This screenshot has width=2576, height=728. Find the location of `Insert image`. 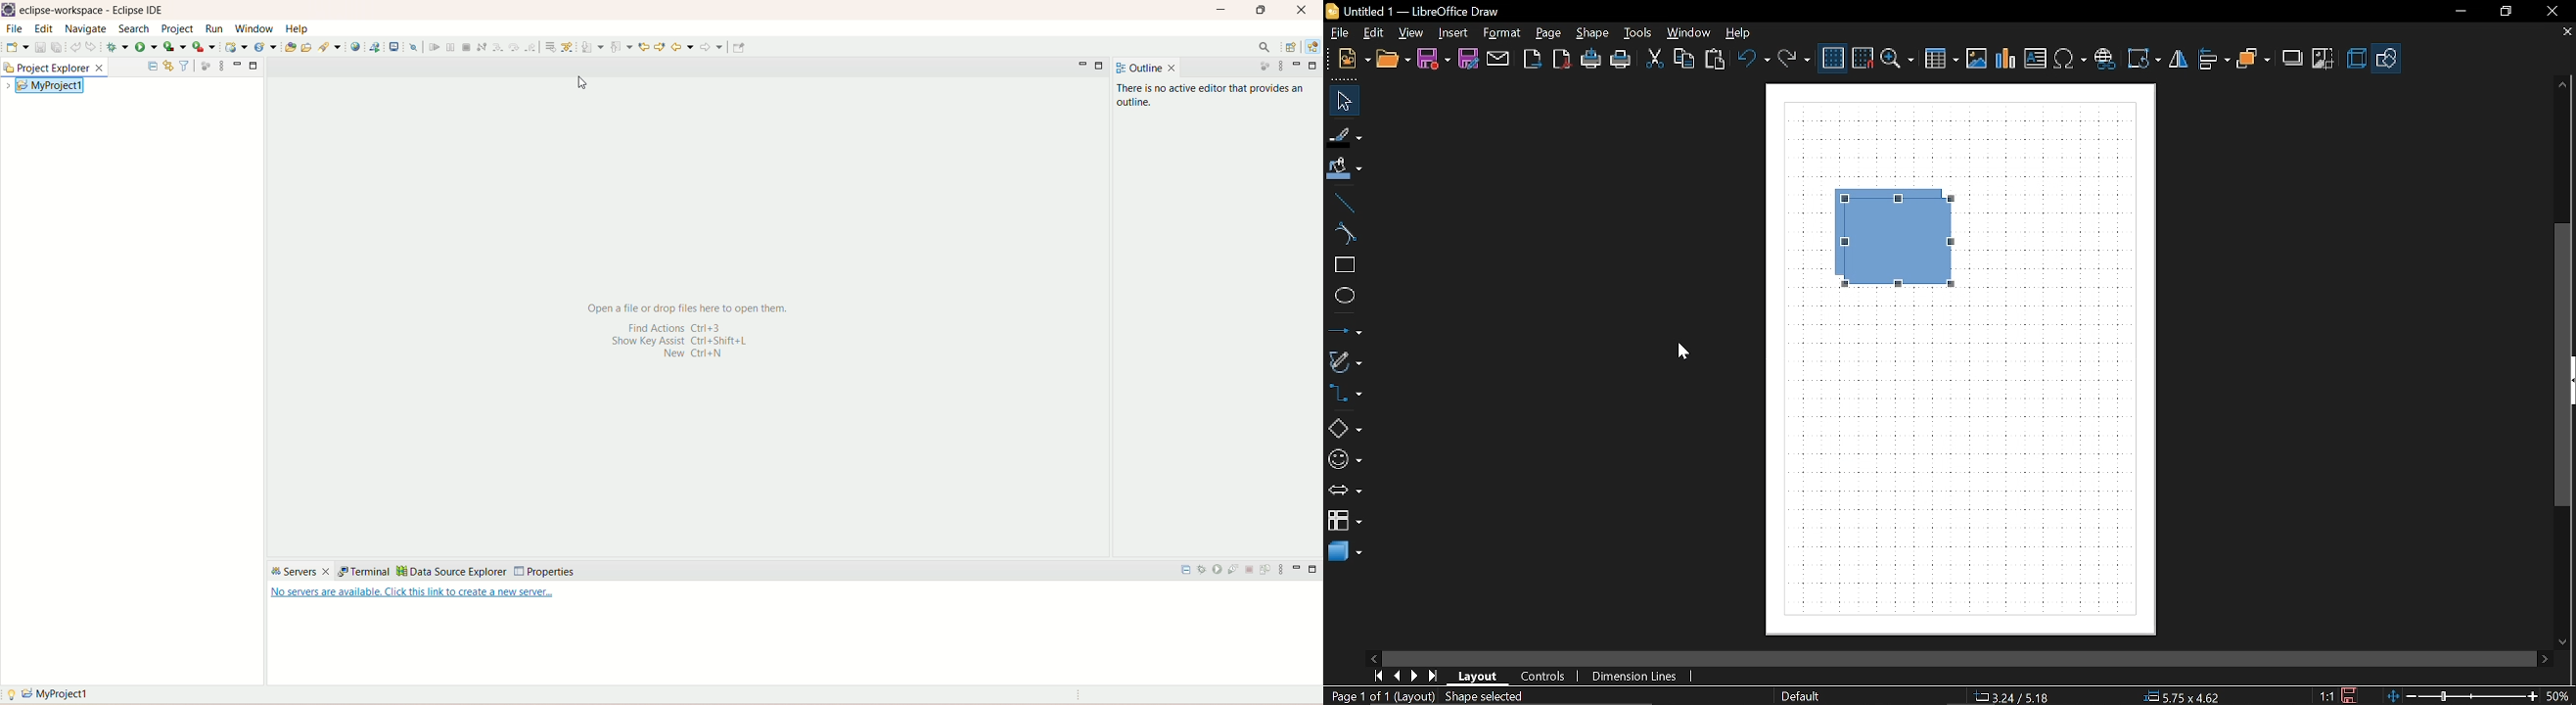

Insert image is located at coordinates (1976, 59).